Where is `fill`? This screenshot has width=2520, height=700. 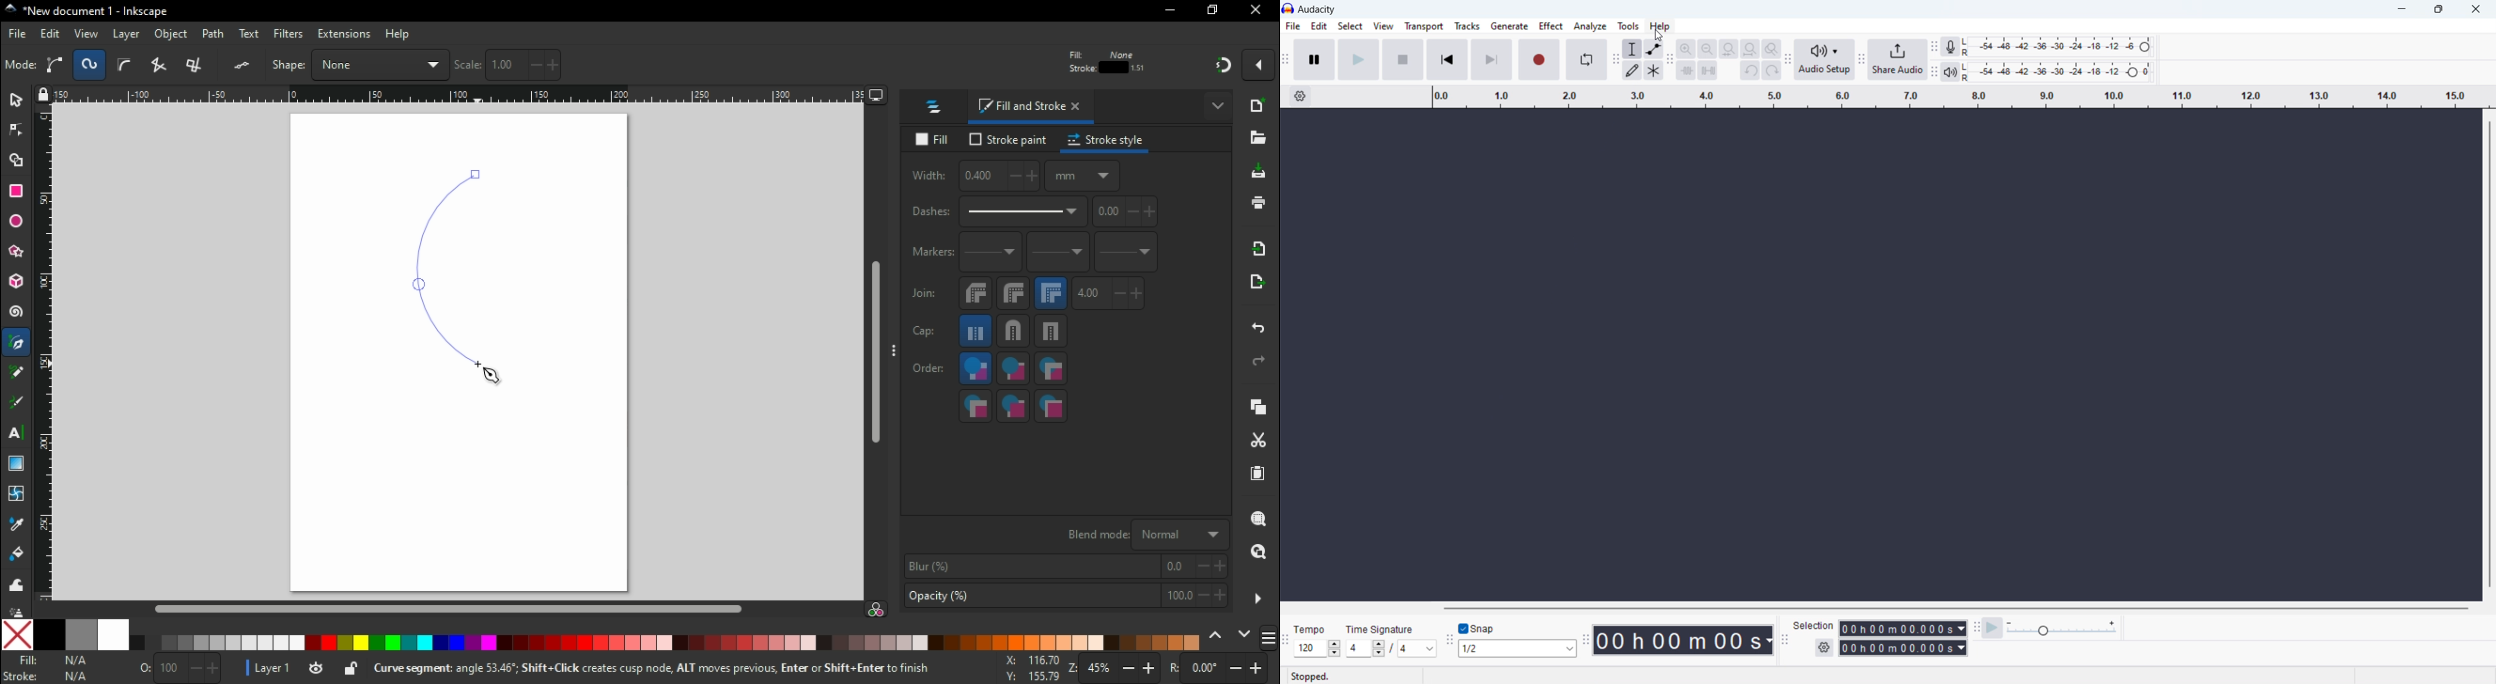 fill is located at coordinates (932, 139).